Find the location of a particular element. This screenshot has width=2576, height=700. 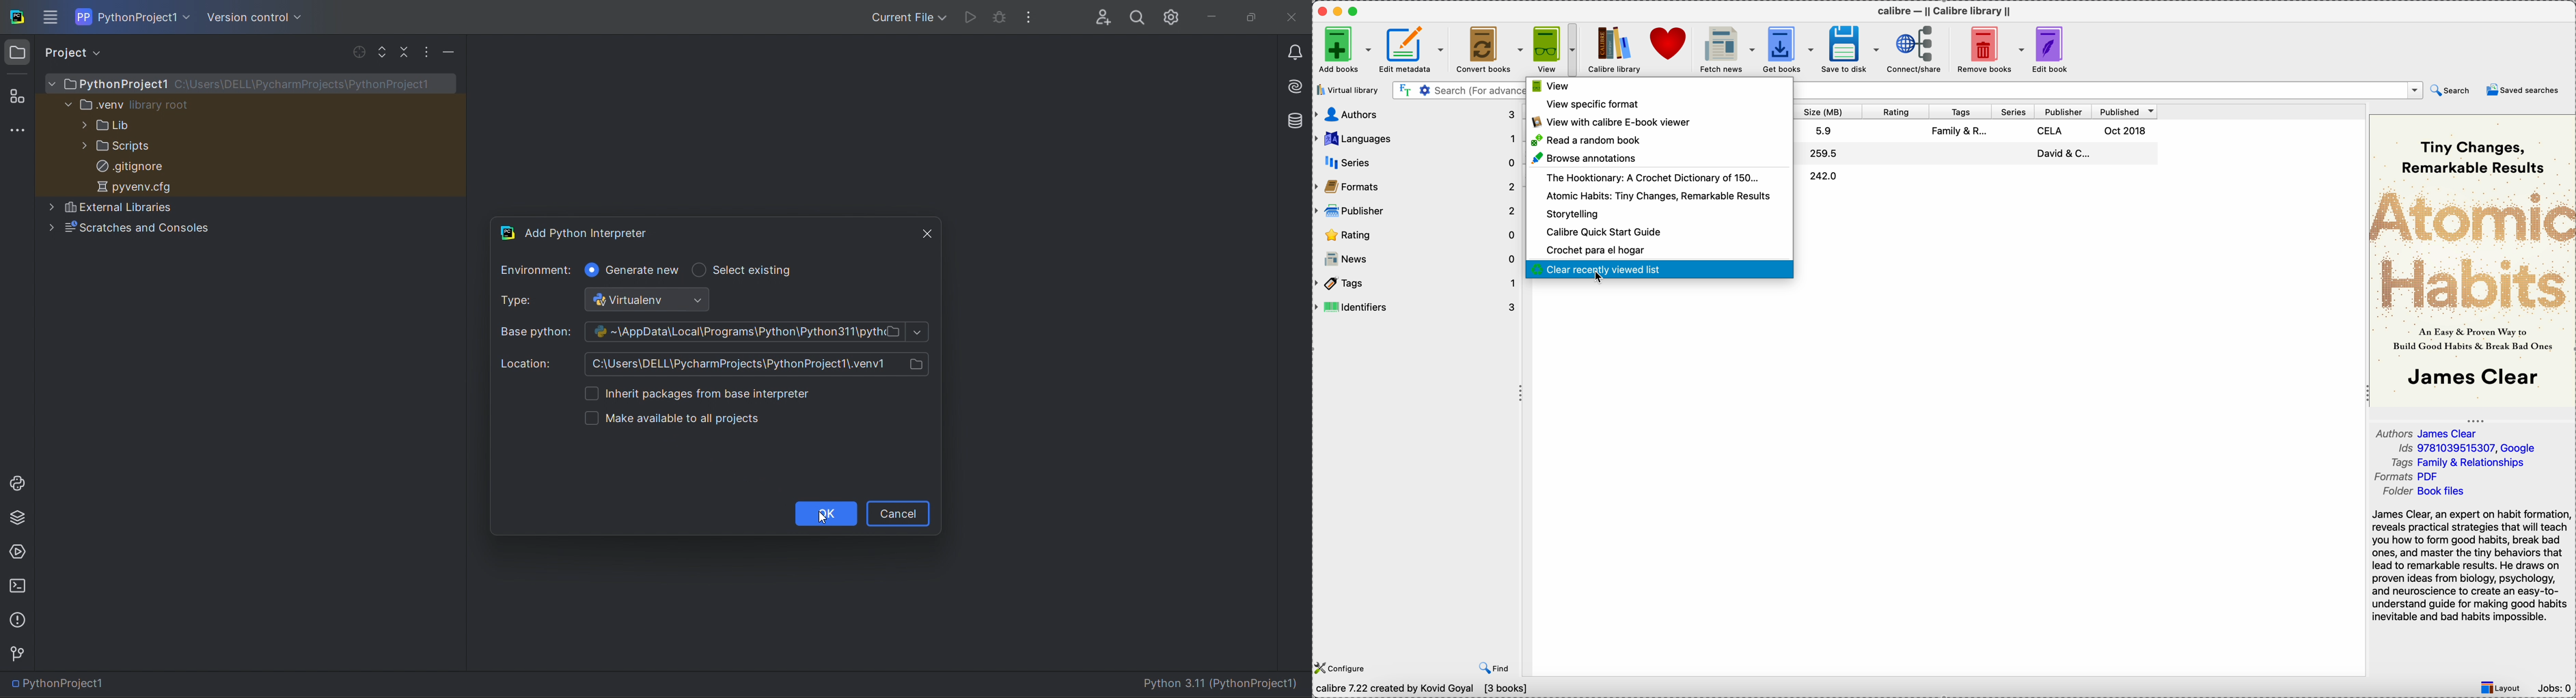

Calibre Quick Start Guide is located at coordinates (1604, 232).